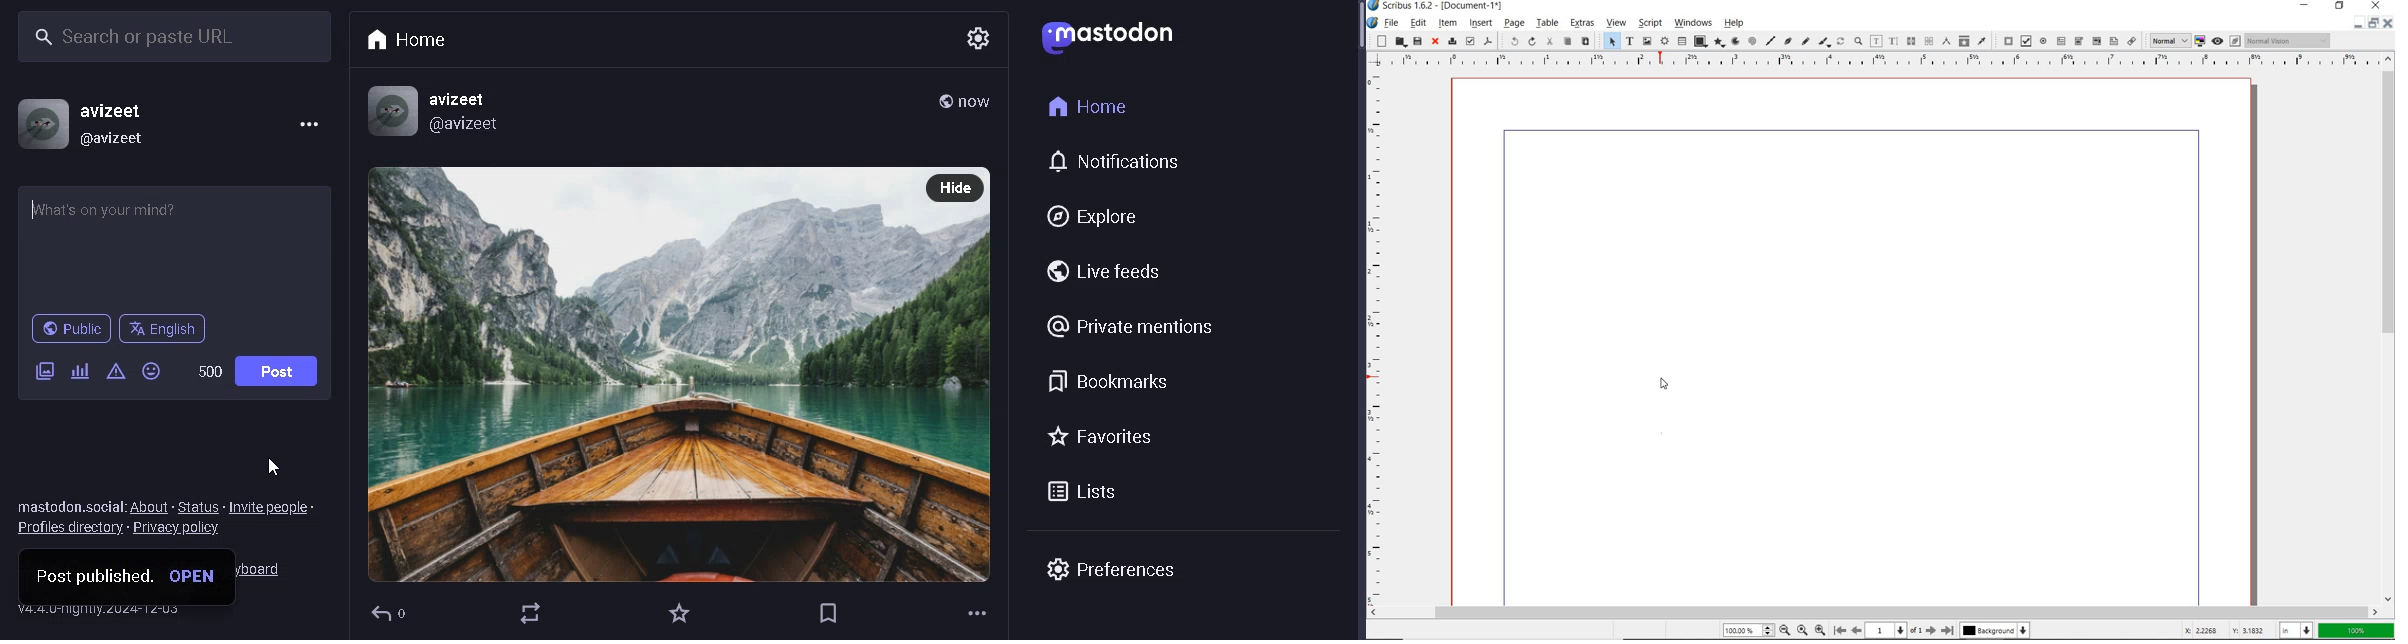 The height and width of the screenshot is (644, 2408). What do you see at coordinates (676, 612) in the screenshot?
I see `favorite` at bounding box center [676, 612].